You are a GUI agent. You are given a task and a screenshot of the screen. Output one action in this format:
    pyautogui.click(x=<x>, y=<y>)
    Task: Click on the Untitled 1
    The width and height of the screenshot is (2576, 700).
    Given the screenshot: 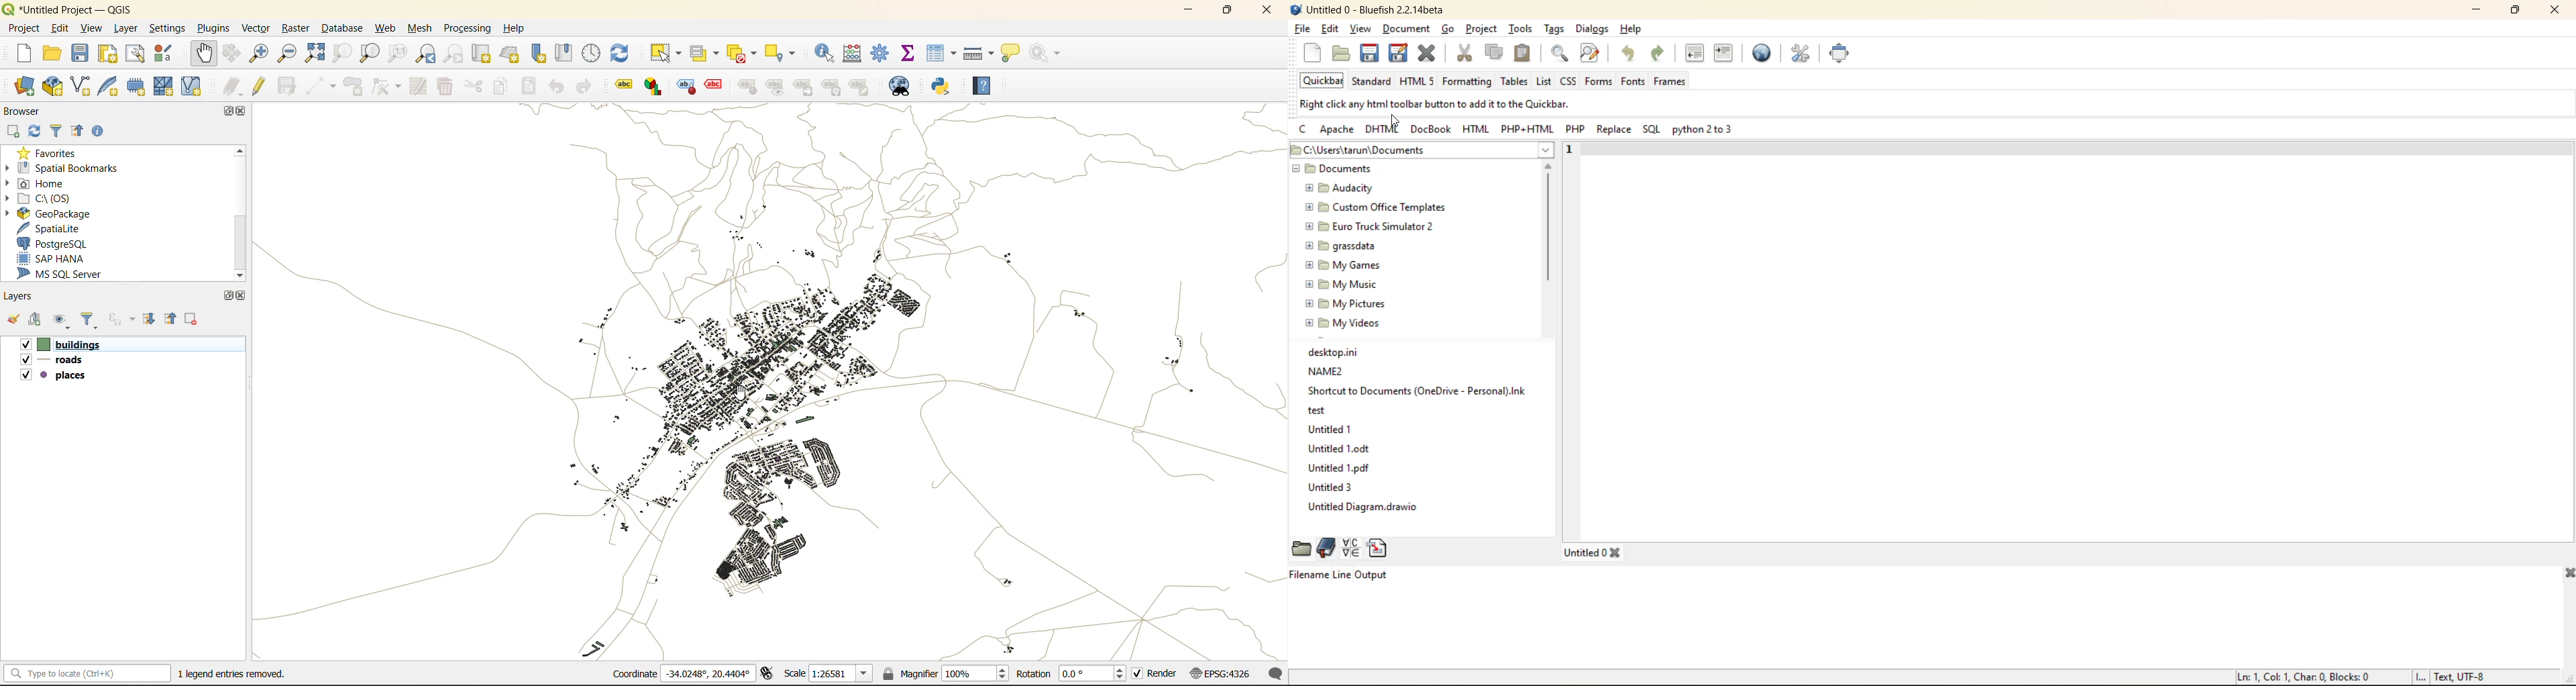 What is the action you would take?
    pyautogui.click(x=1330, y=431)
    